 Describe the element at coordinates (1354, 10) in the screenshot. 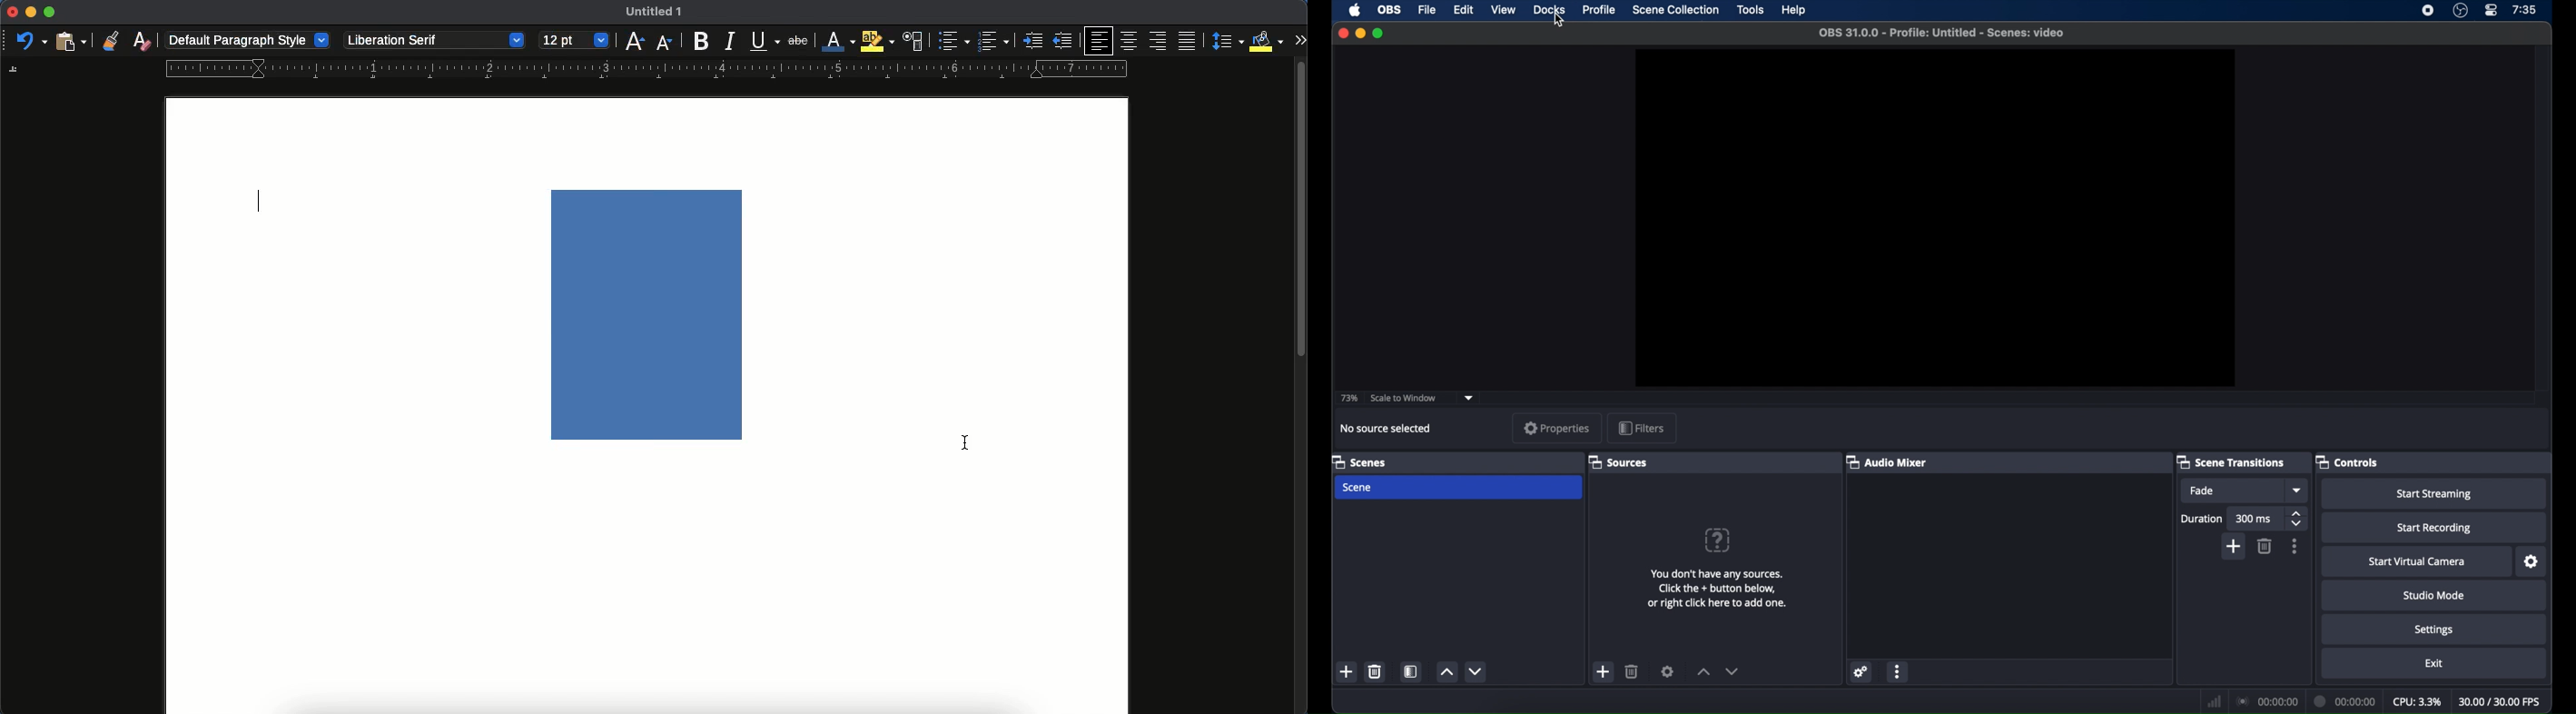

I see `apple icon` at that location.